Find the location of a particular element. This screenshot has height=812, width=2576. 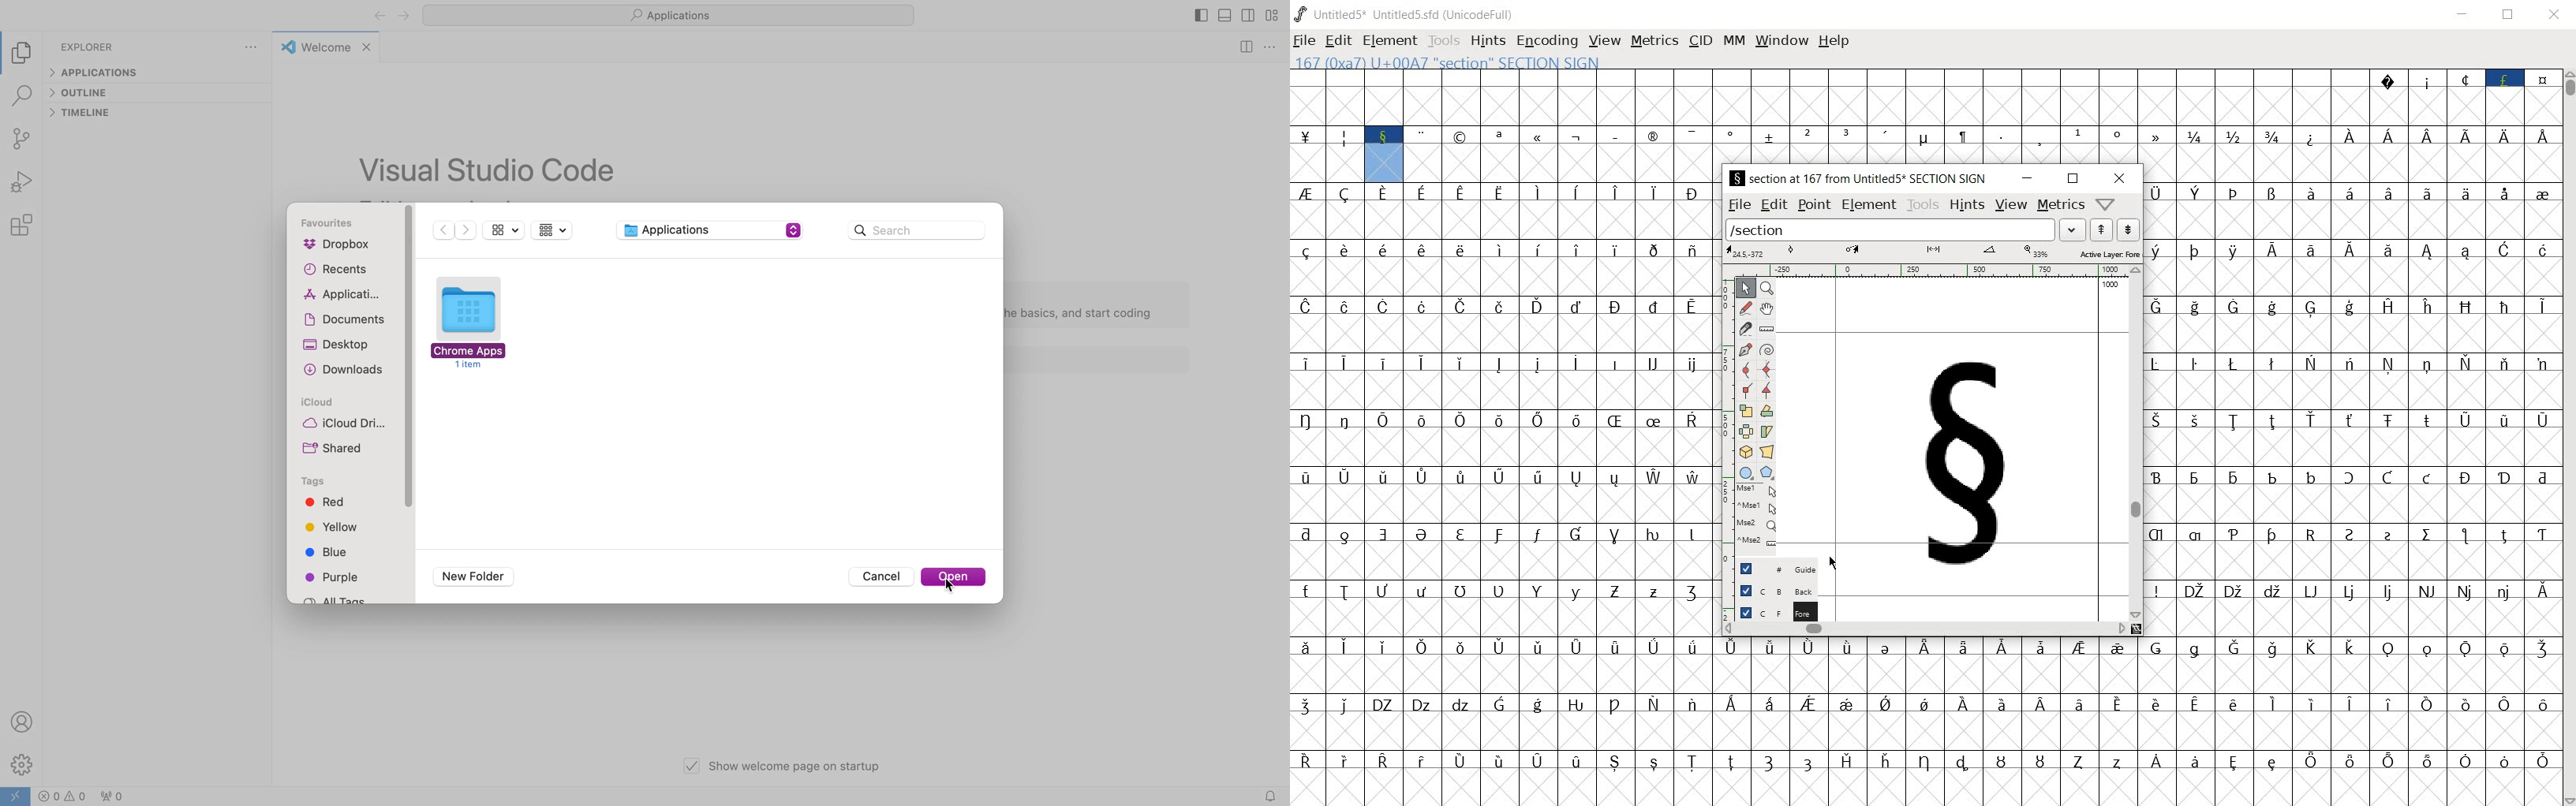

POINTER is located at coordinates (1745, 288).